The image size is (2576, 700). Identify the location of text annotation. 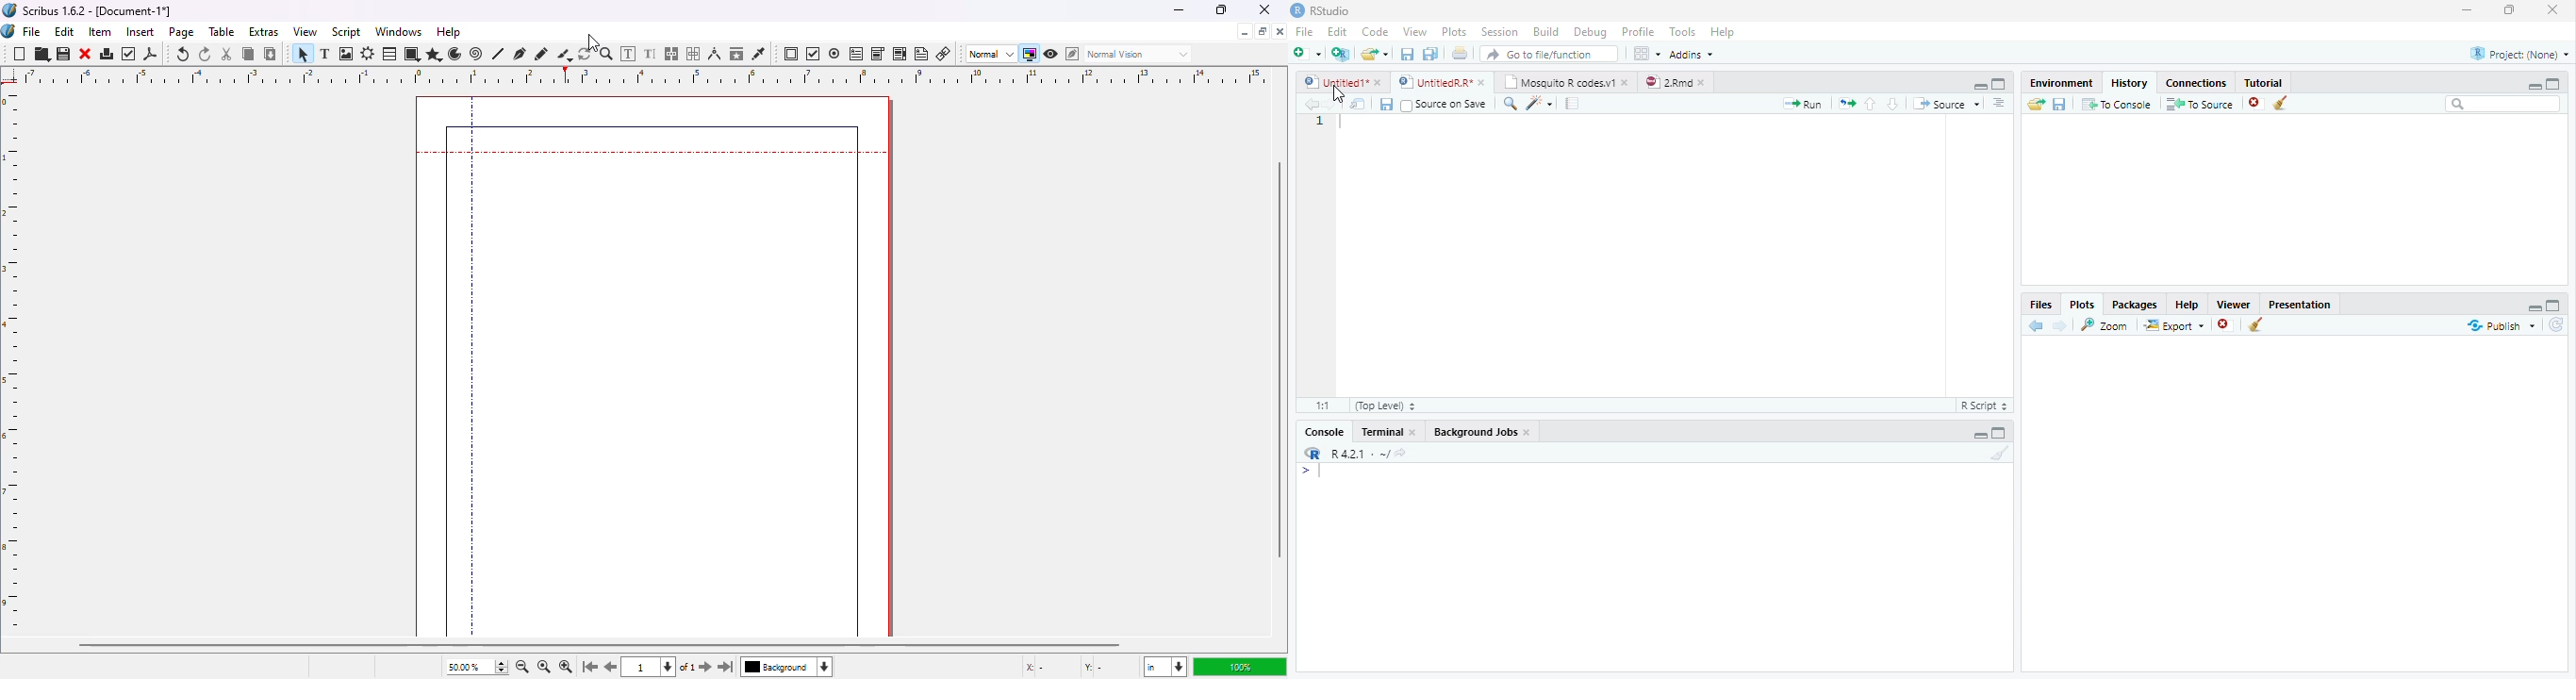
(922, 54).